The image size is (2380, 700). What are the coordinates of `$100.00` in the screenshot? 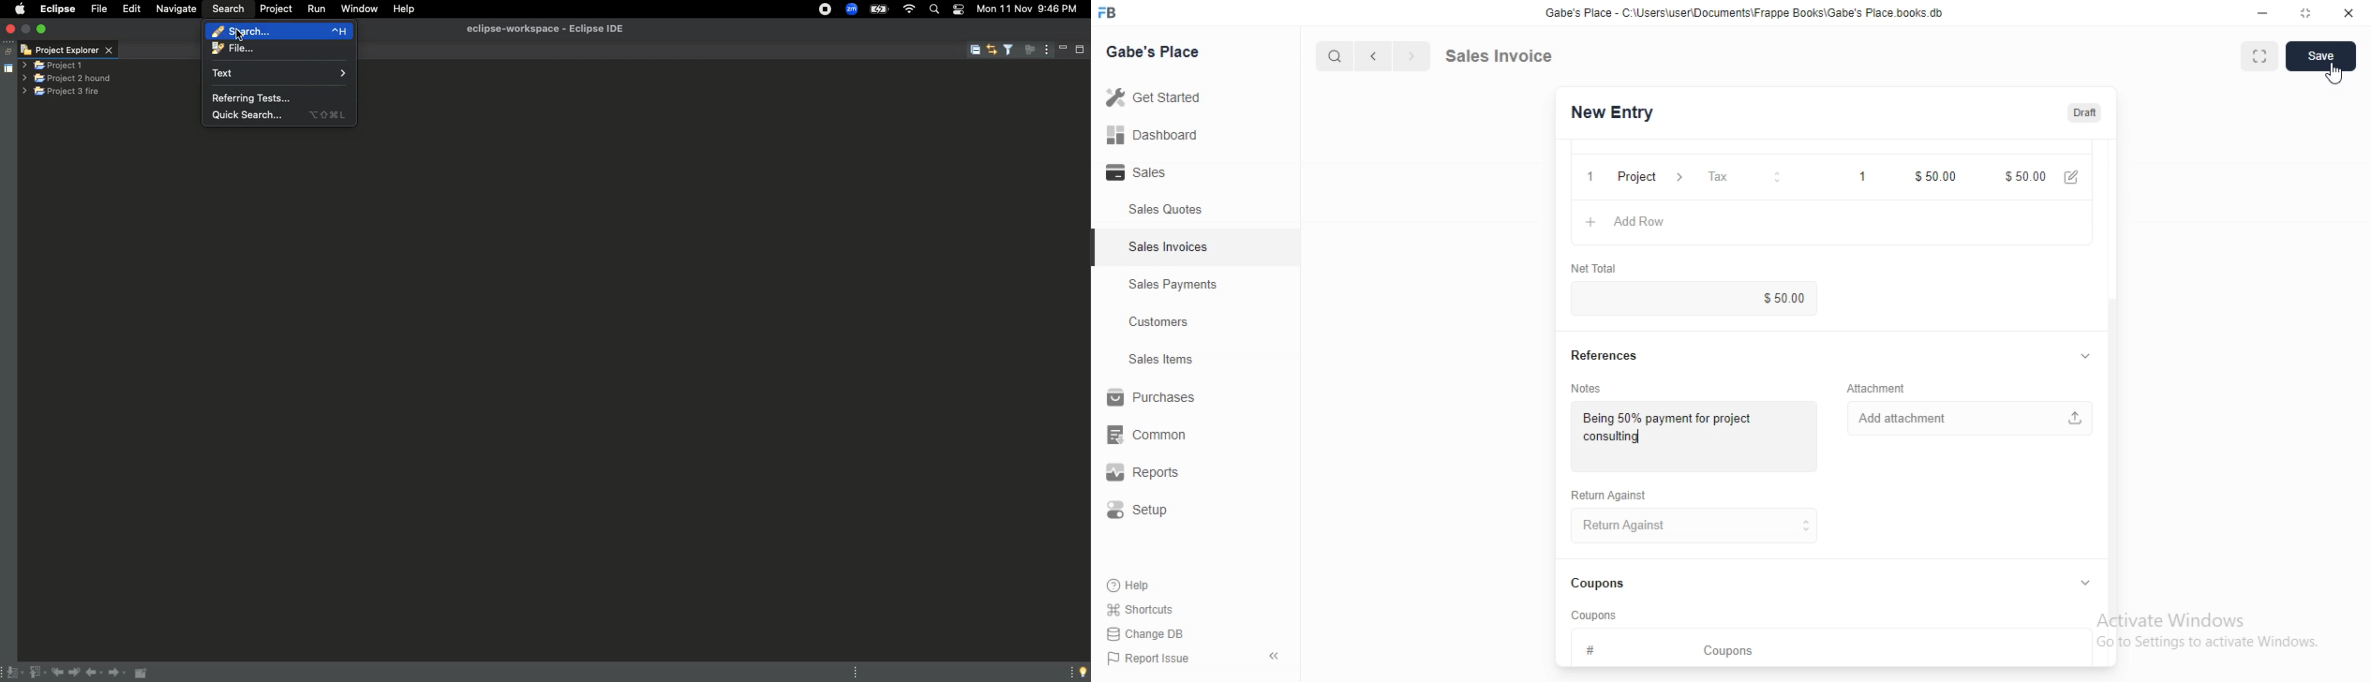 It's located at (1770, 299).